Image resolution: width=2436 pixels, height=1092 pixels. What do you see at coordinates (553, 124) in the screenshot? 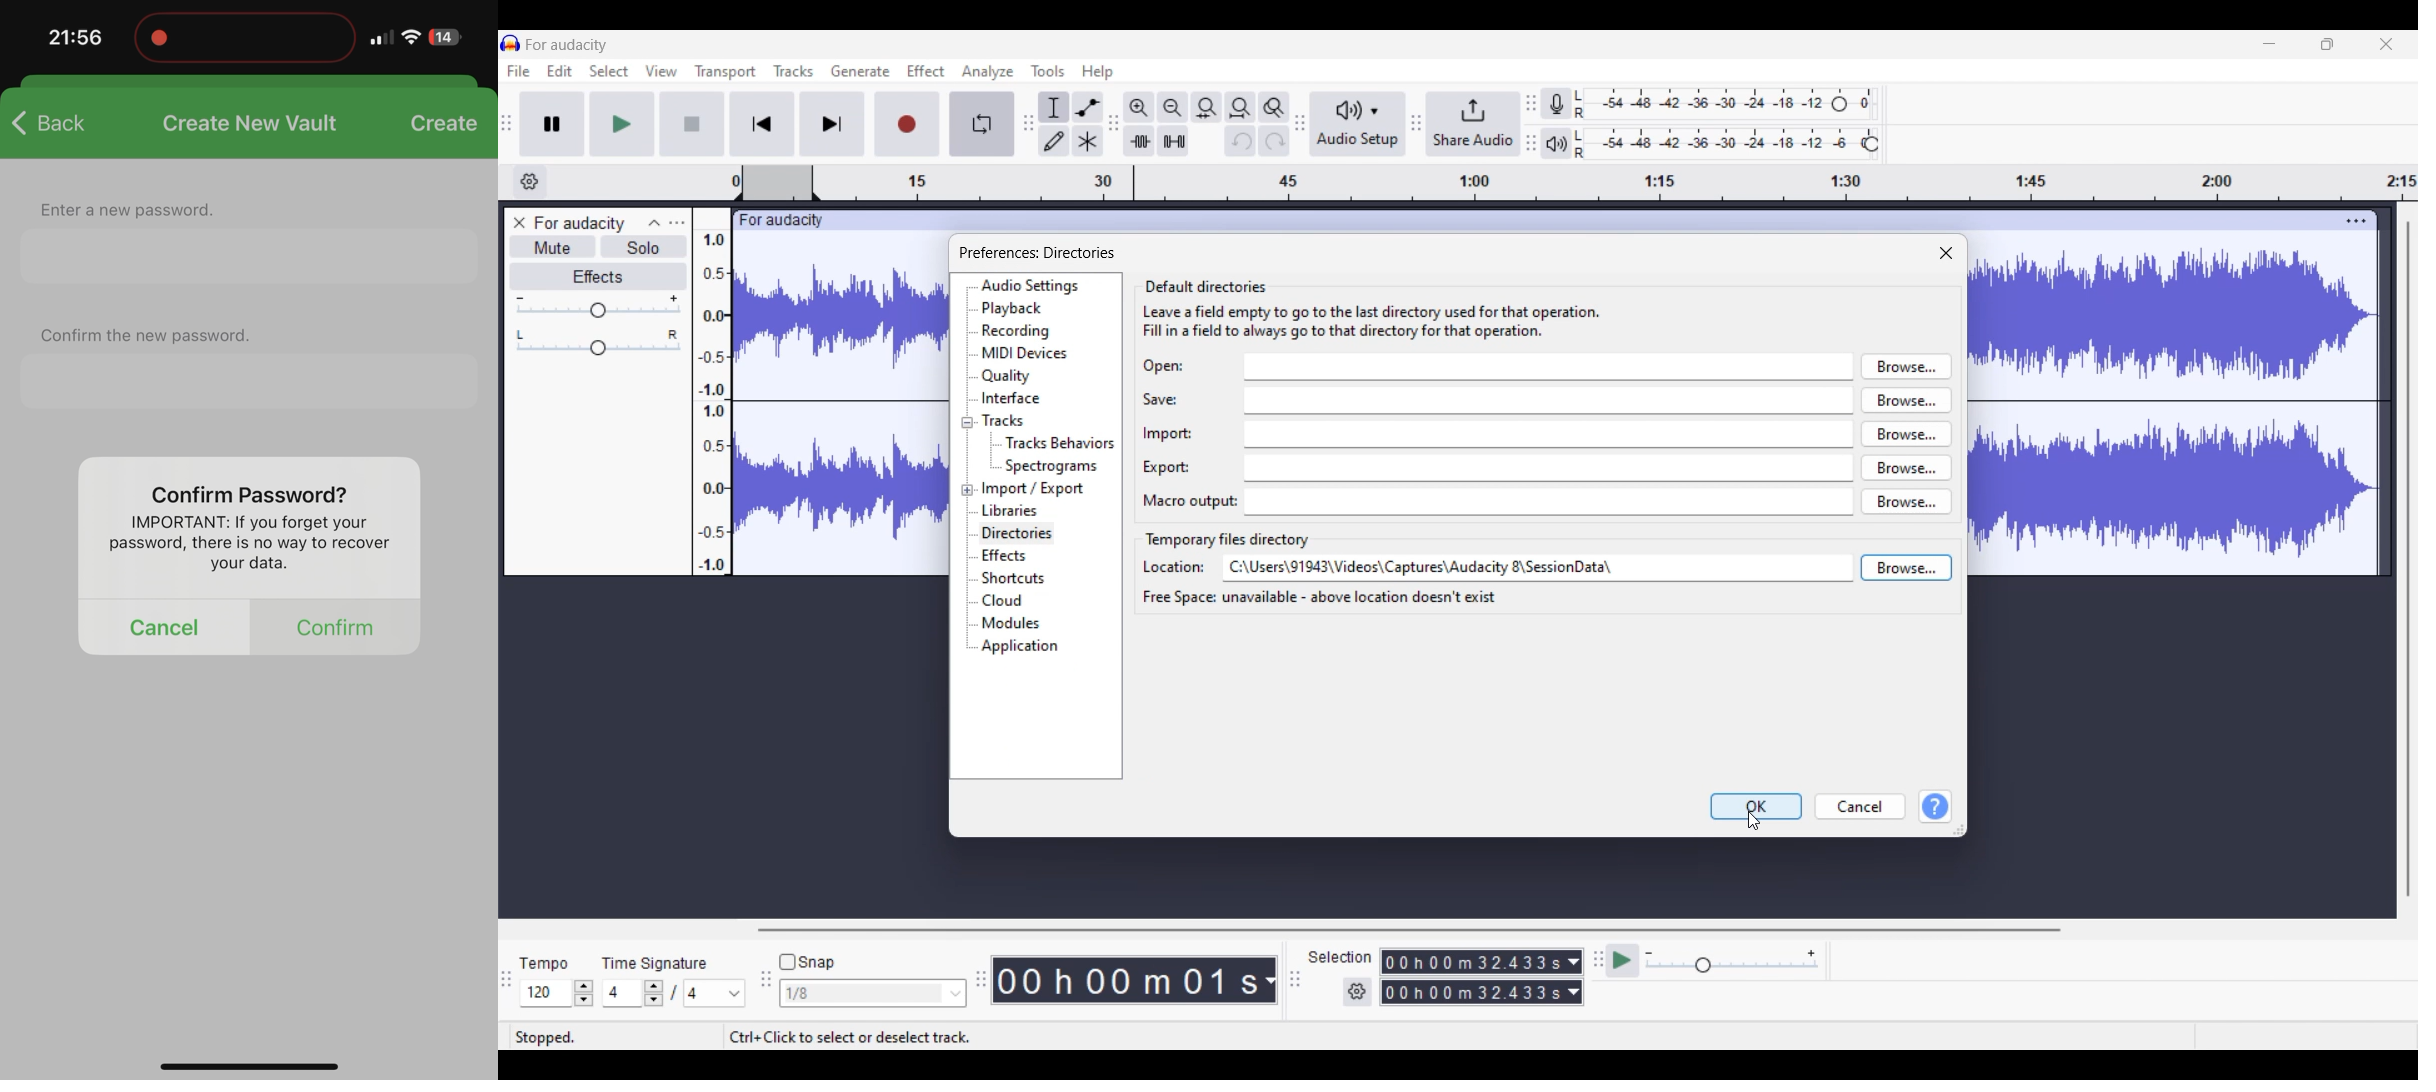
I see `Pause` at bounding box center [553, 124].